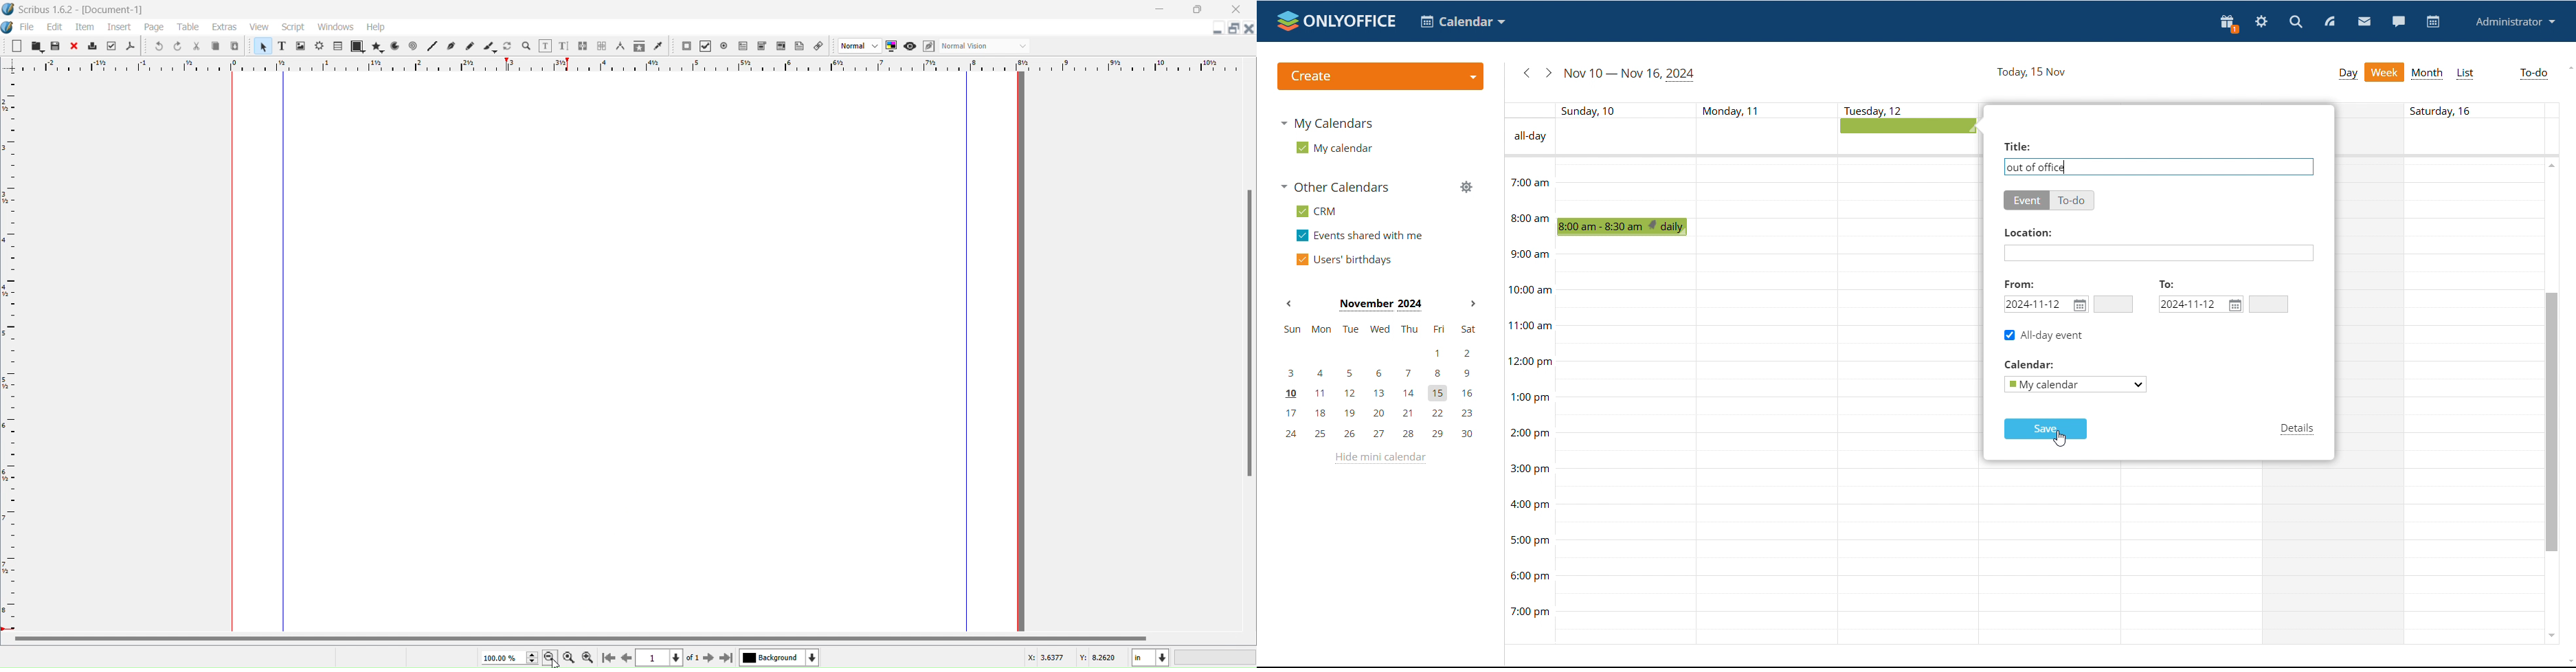  What do you see at coordinates (1150, 658) in the screenshot?
I see `Select the current Unit` at bounding box center [1150, 658].